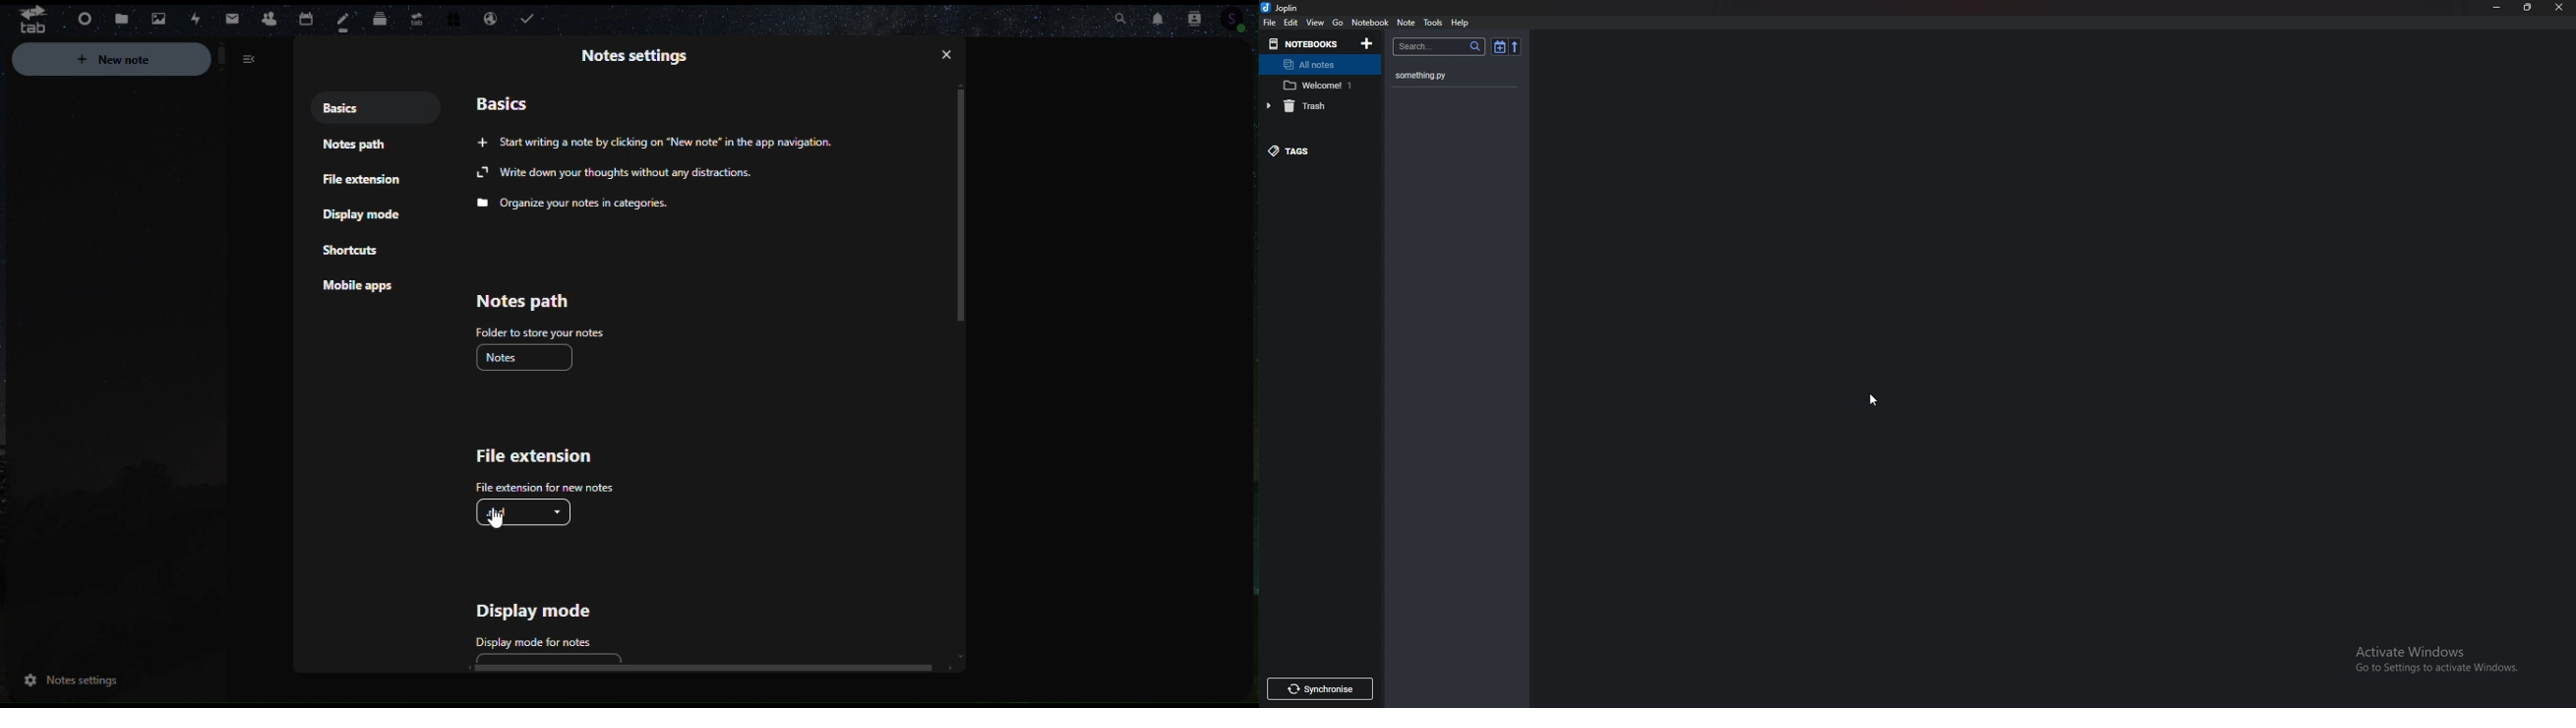 The height and width of the screenshot is (728, 2576). I want to click on Reverse sort order, so click(1516, 45).